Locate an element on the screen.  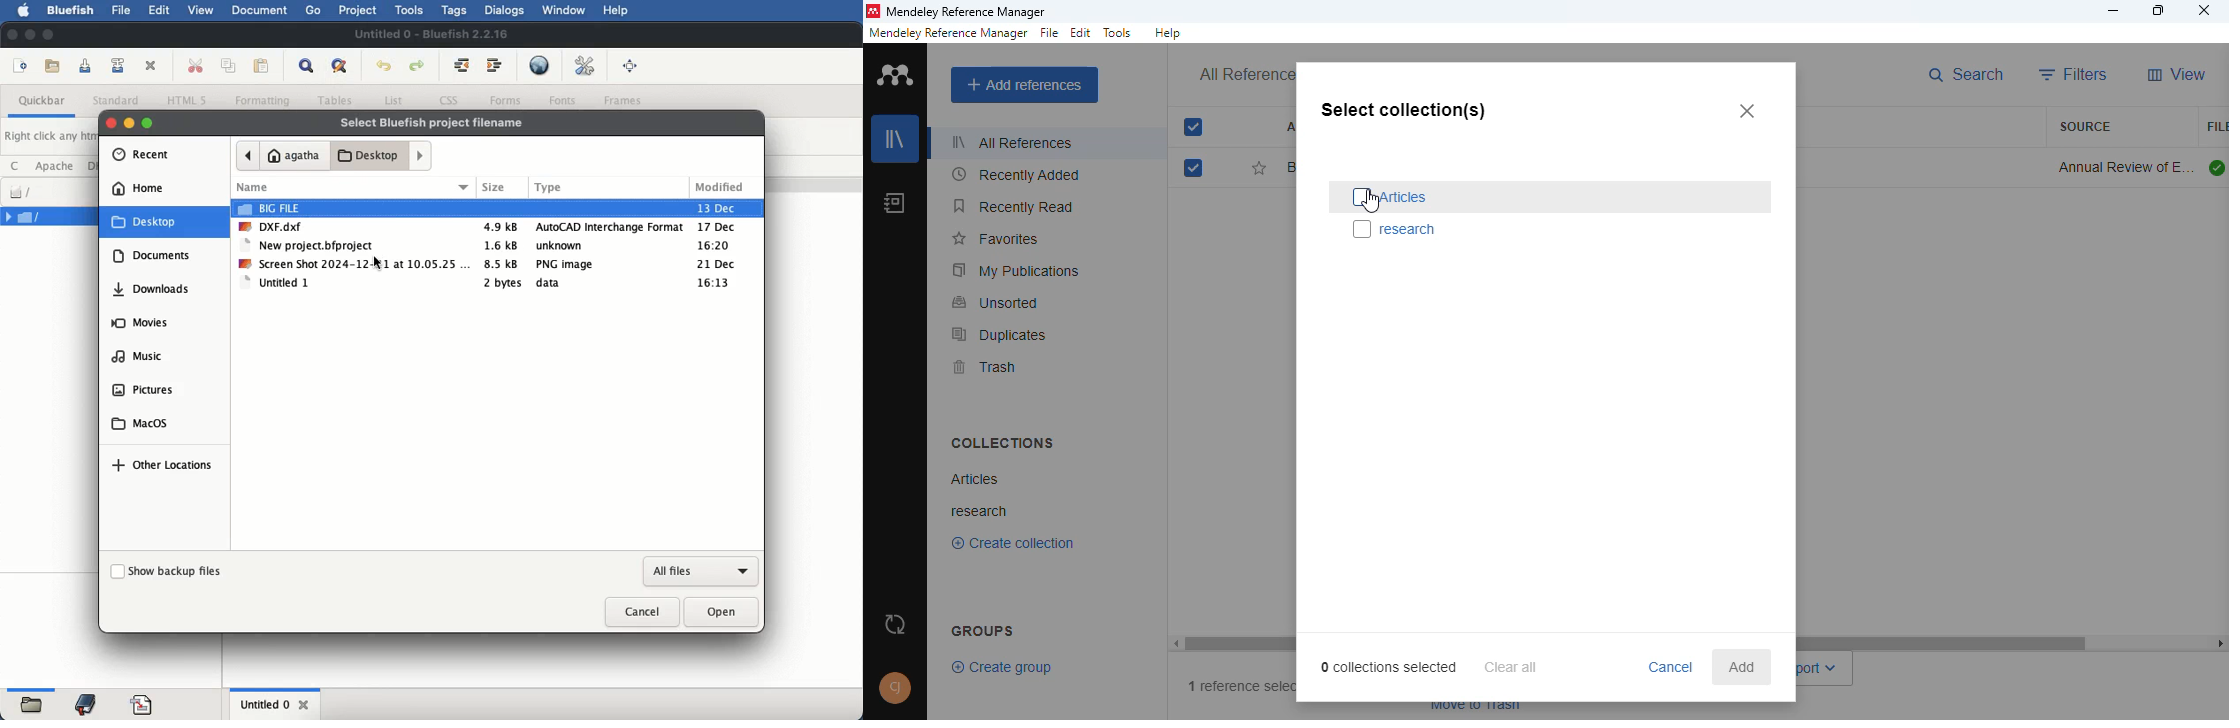
cursor is located at coordinates (1370, 202).